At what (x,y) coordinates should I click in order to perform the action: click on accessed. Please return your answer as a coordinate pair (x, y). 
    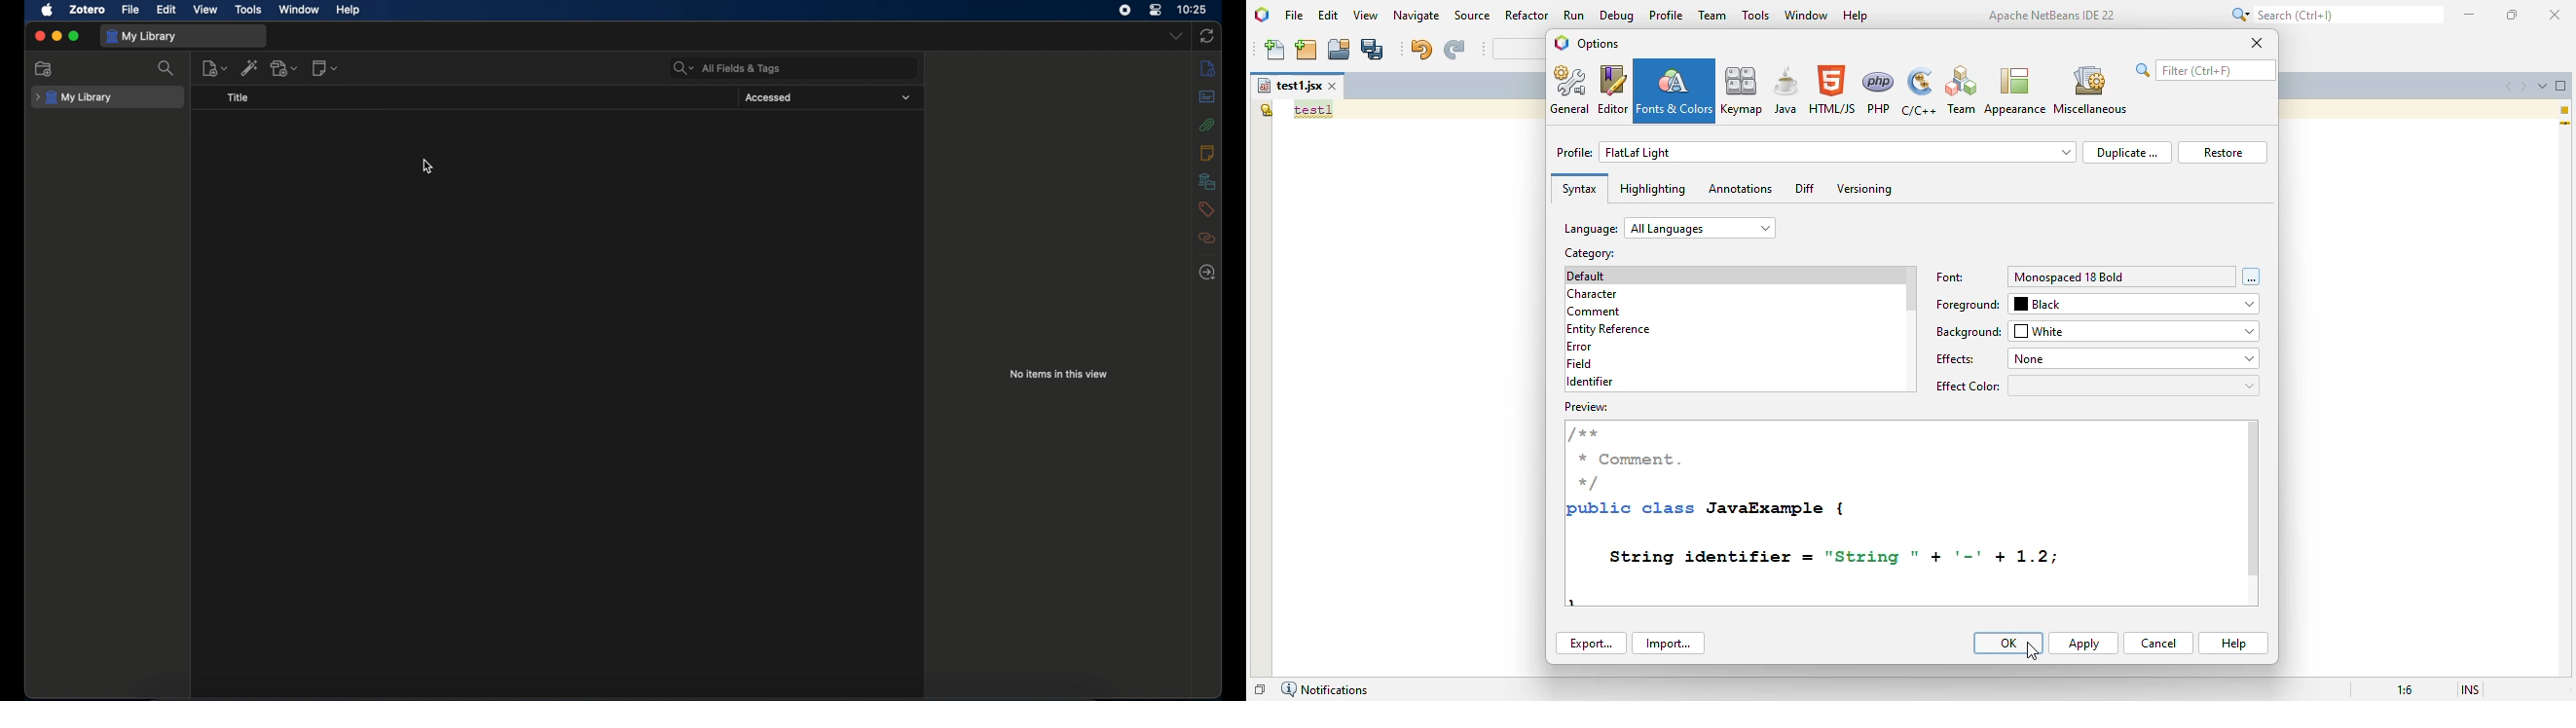
    Looking at the image, I should click on (768, 98).